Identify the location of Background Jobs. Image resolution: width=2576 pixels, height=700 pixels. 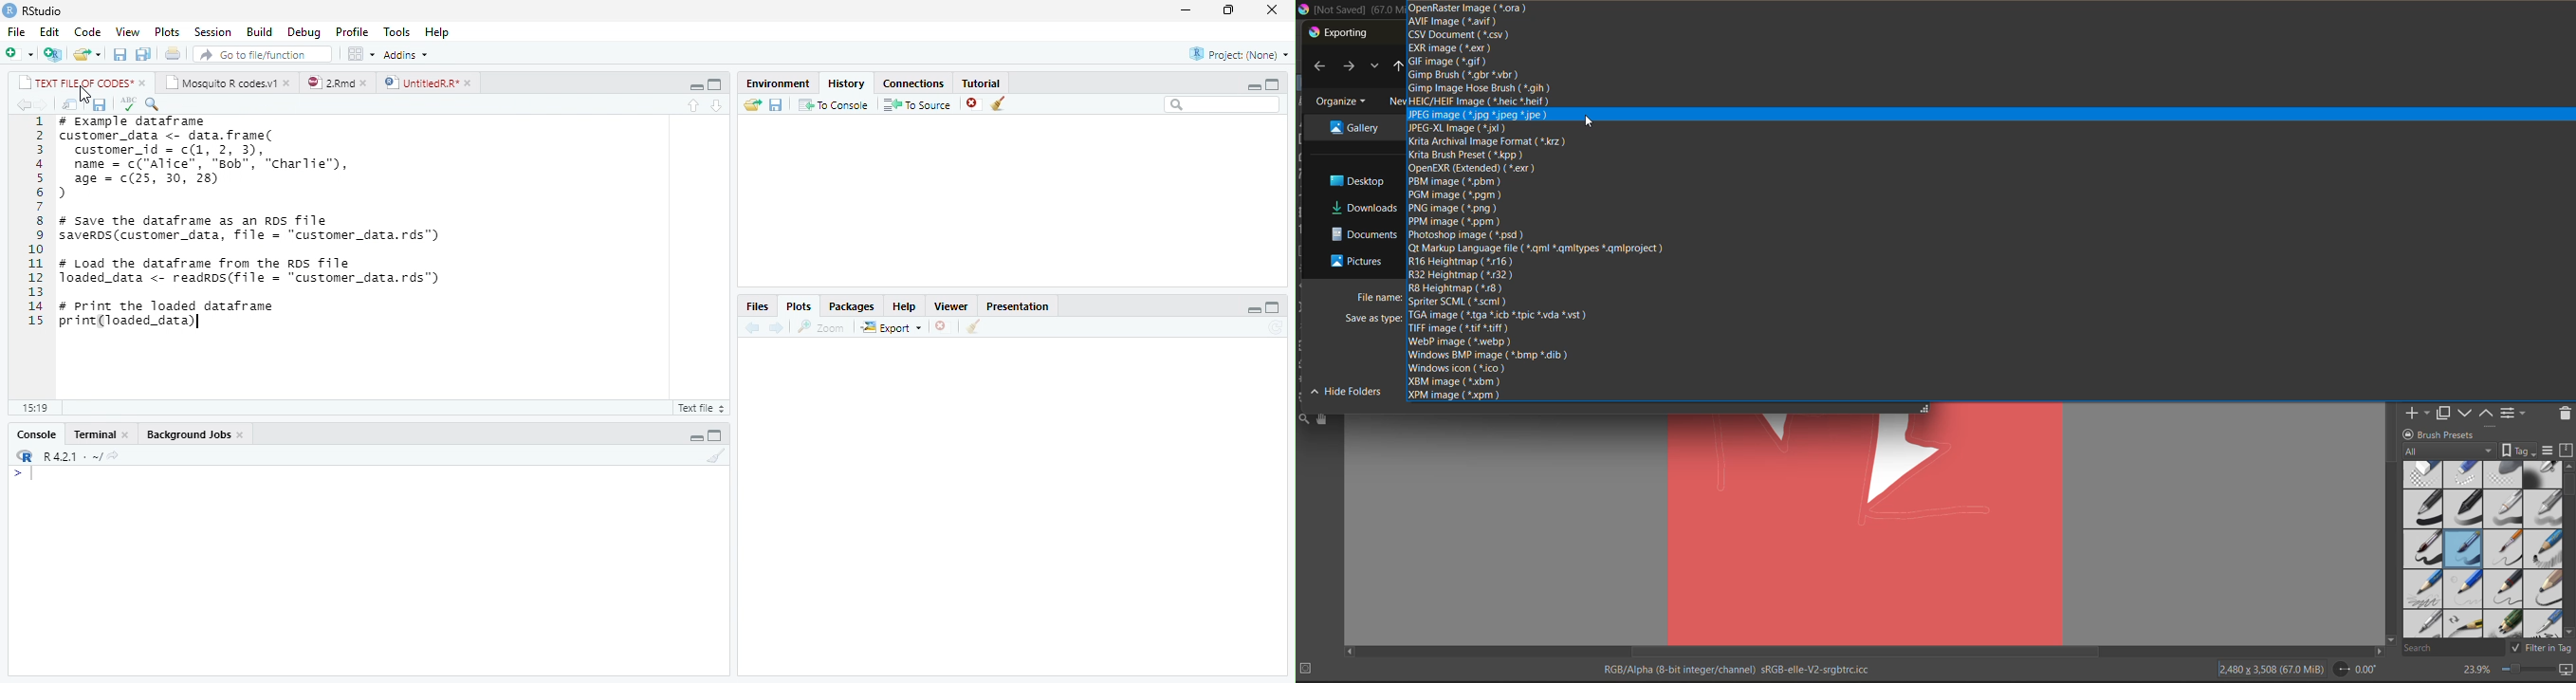
(188, 434).